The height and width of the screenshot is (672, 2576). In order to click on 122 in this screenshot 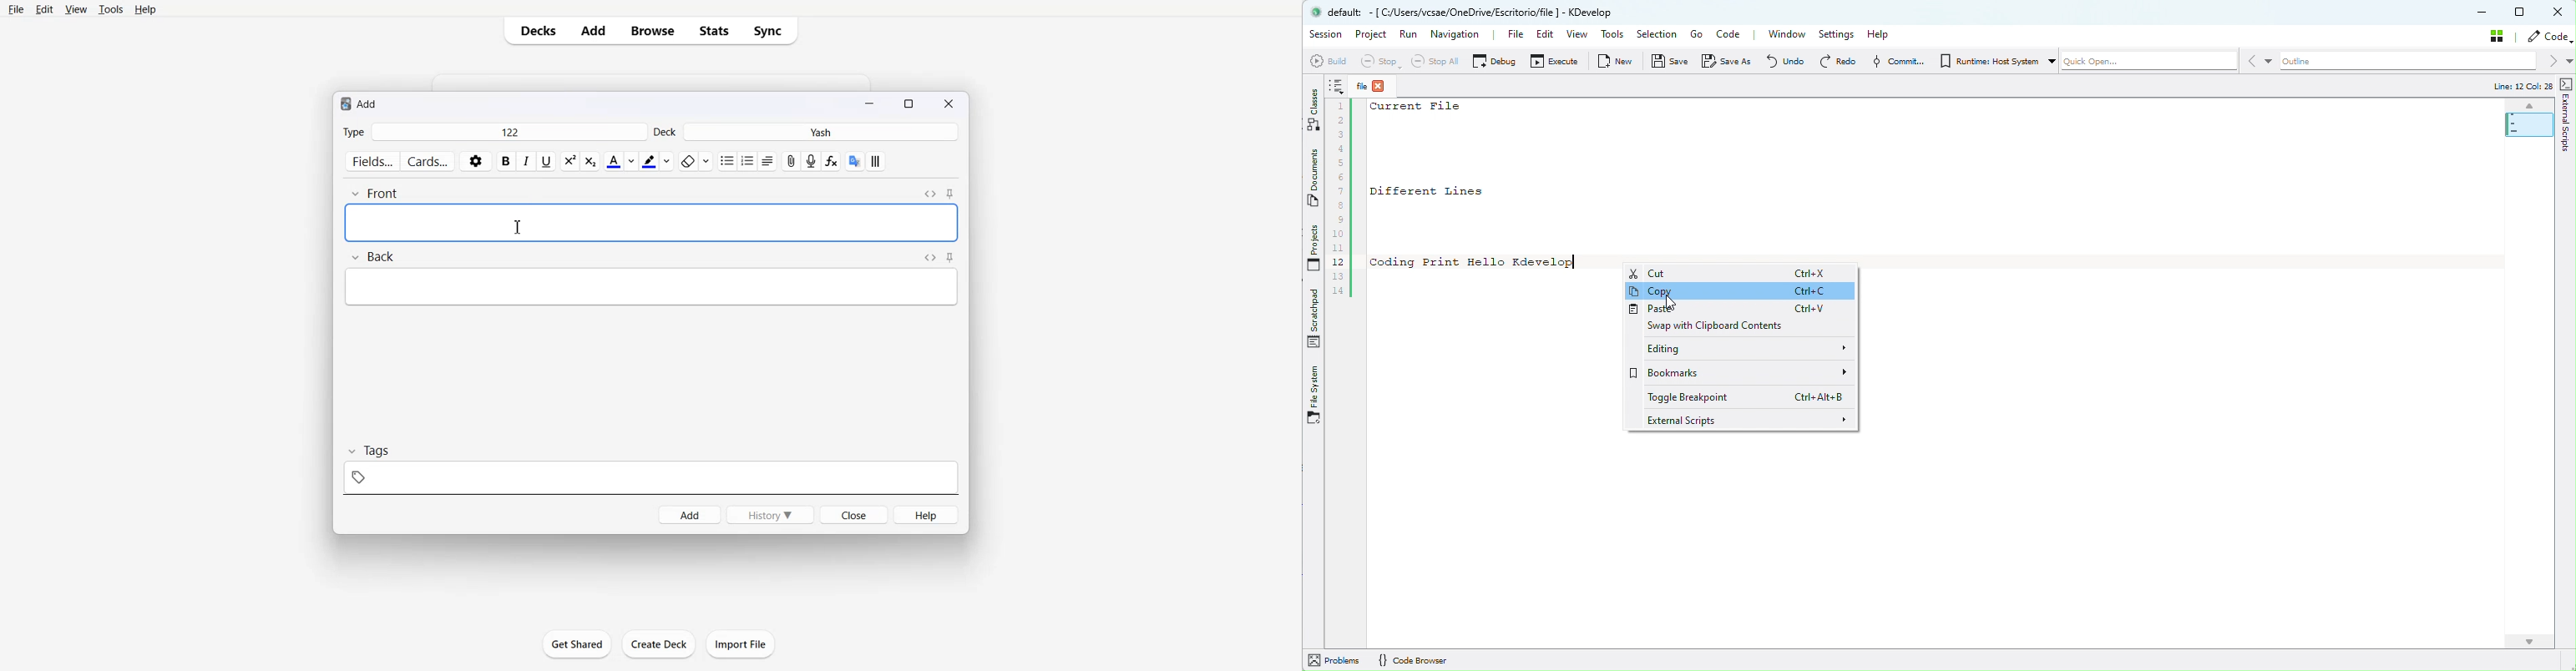, I will do `click(509, 131)`.